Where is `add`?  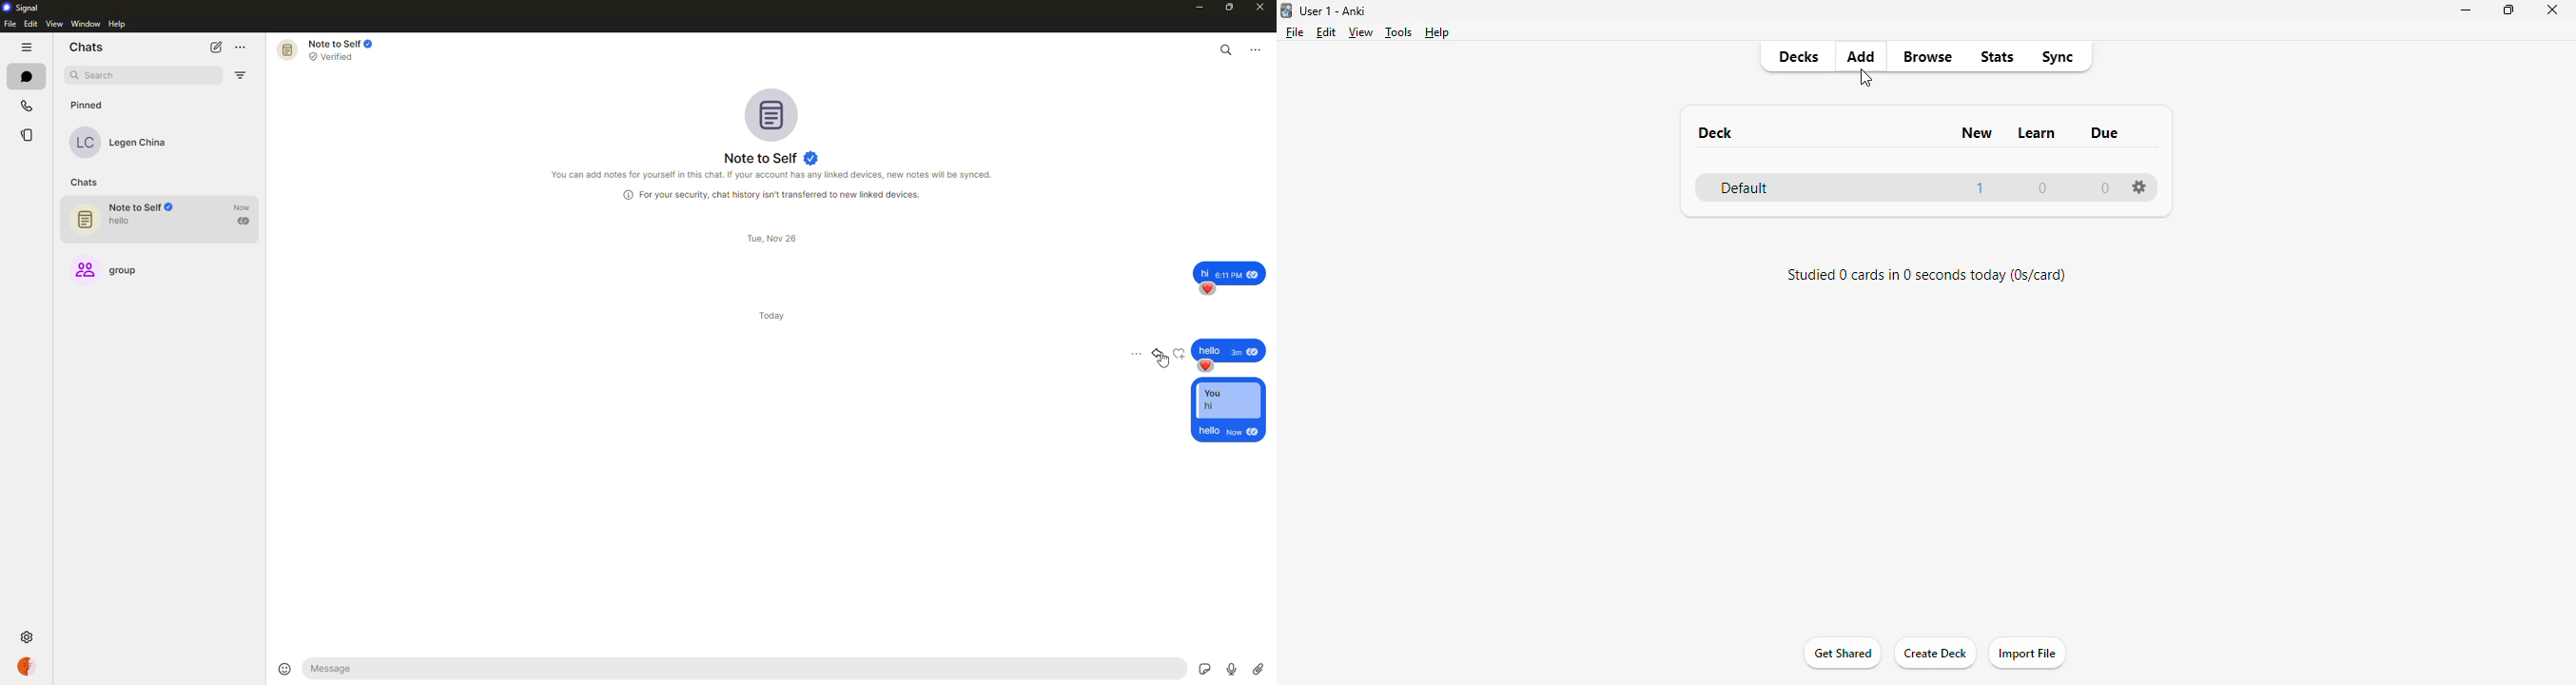
add is located at coordinates (1863, 55).